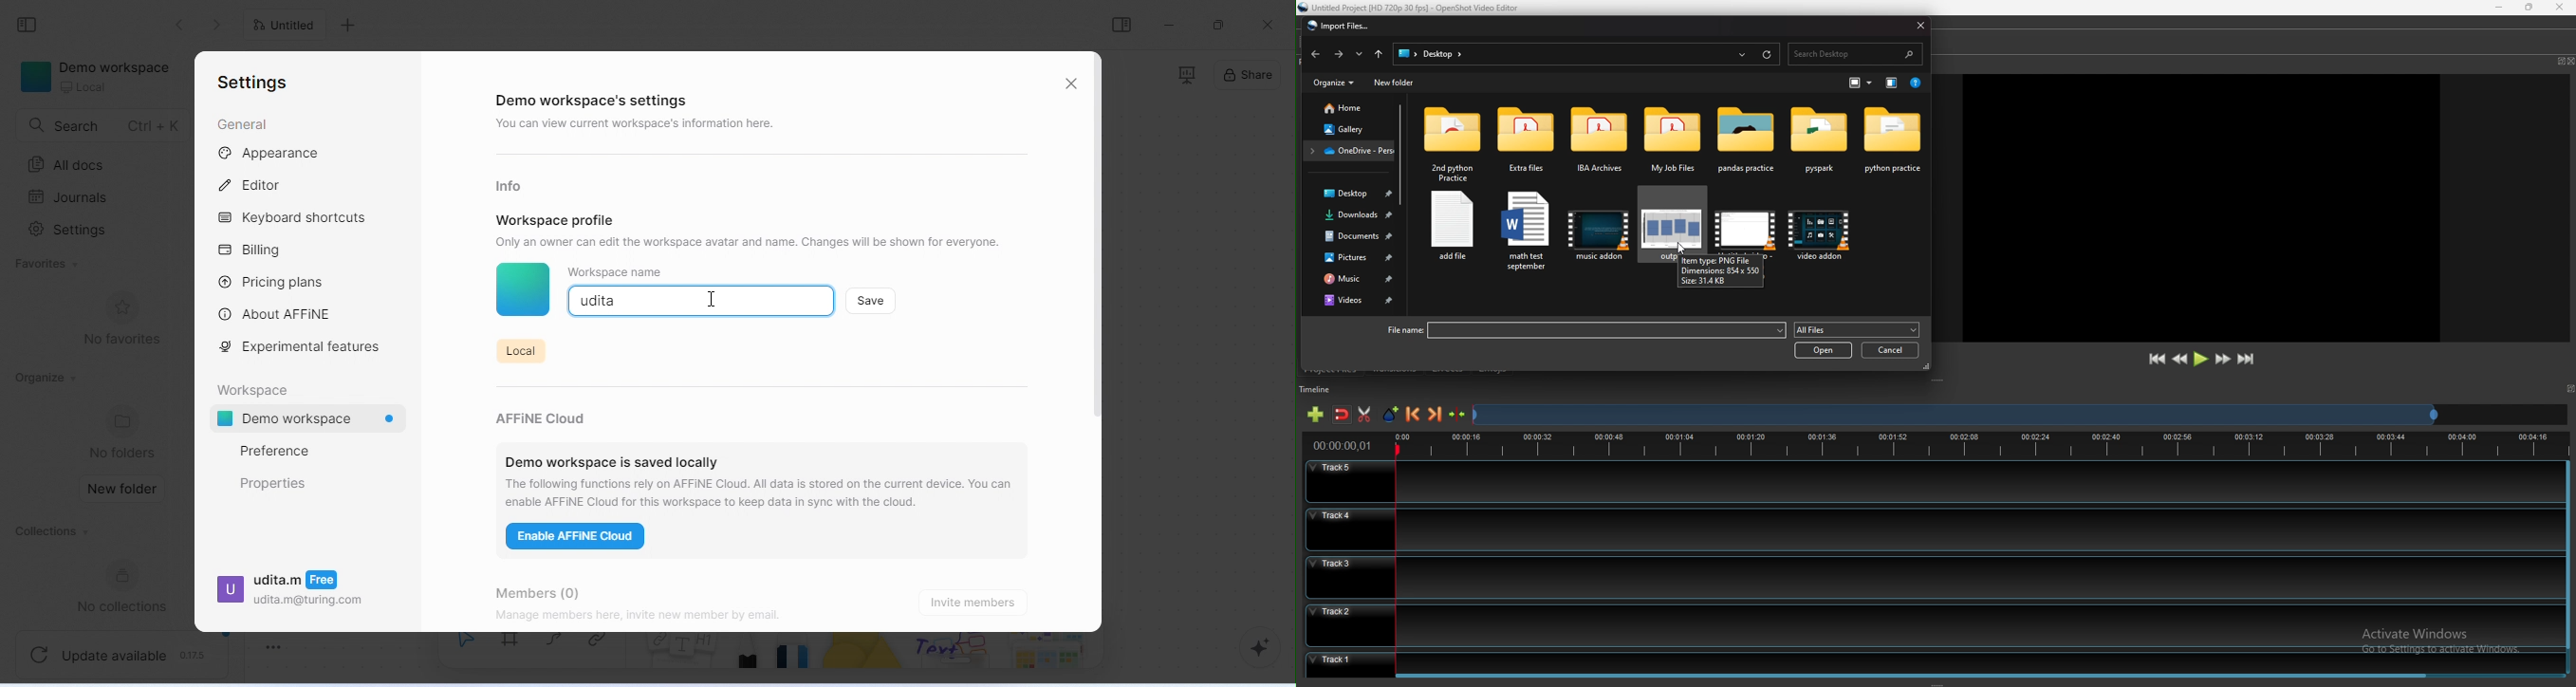 The width and height of the screenshot is (2576, 700). Describe the element at coordinates (313, 420) in the screenshot. I see `demo workspace` at that location.